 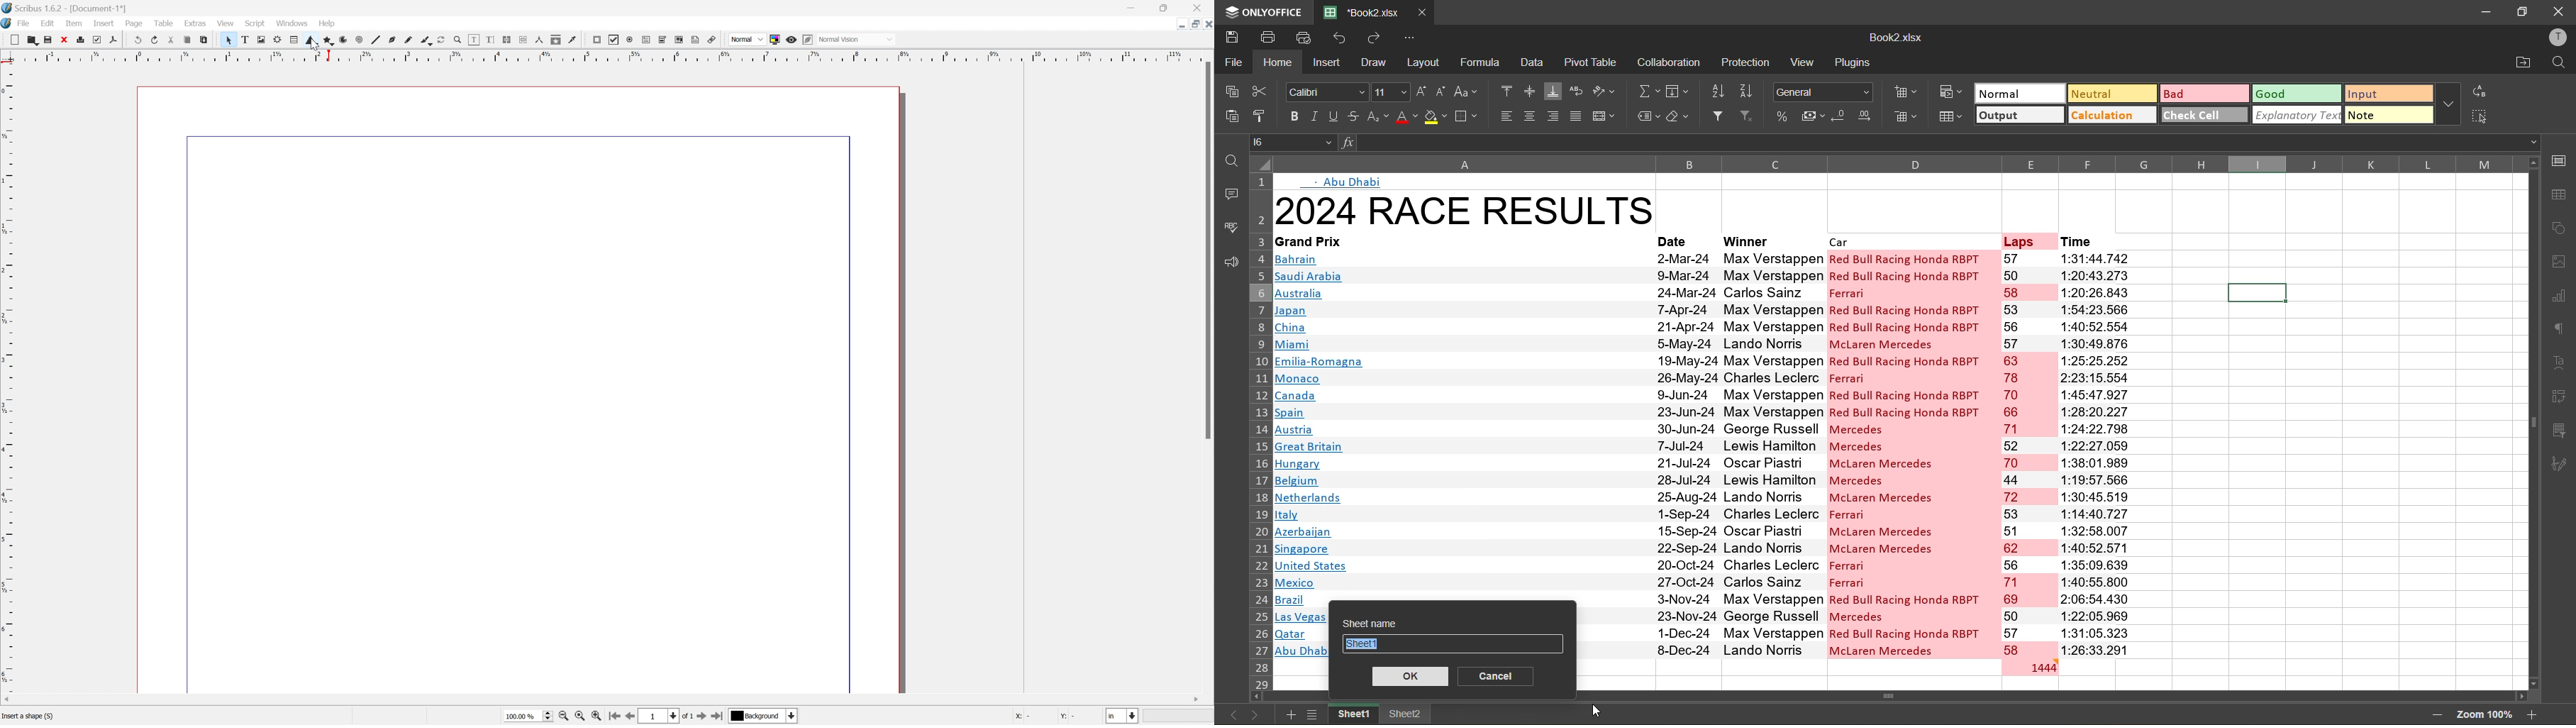 I want to click on date, so click(x=1684, y=453).